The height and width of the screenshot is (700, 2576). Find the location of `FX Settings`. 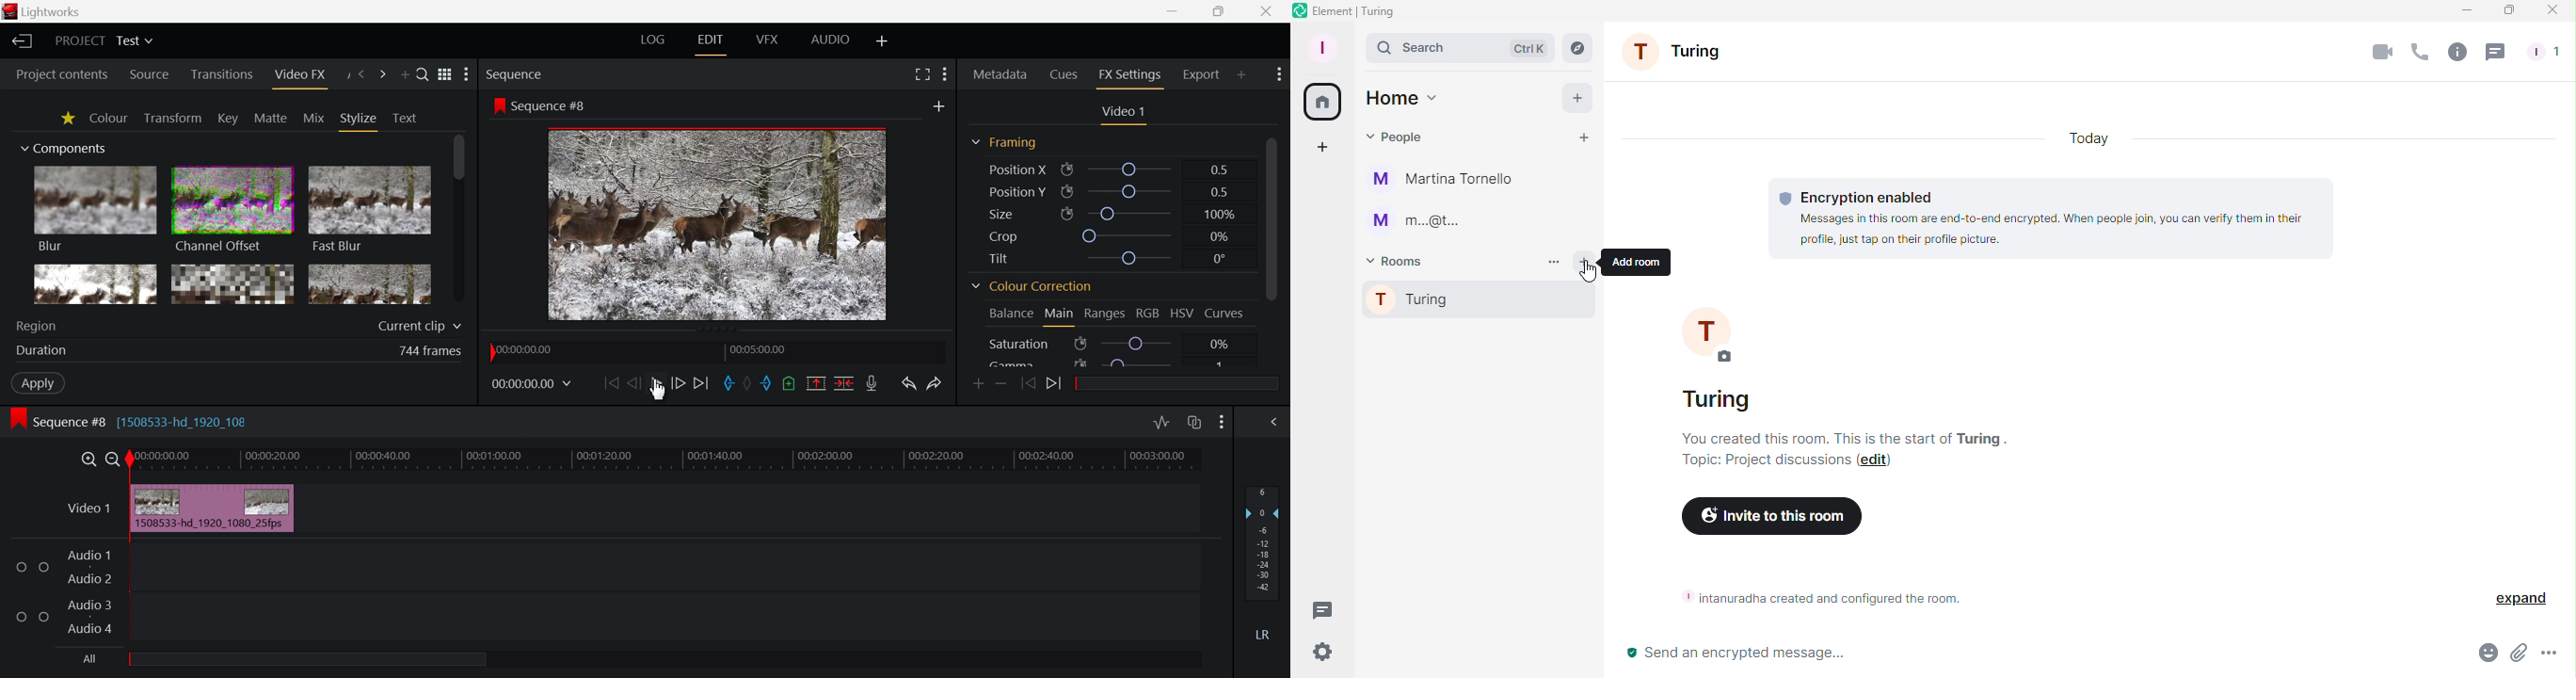

FX Settings is located at coordinates (1129, 77).